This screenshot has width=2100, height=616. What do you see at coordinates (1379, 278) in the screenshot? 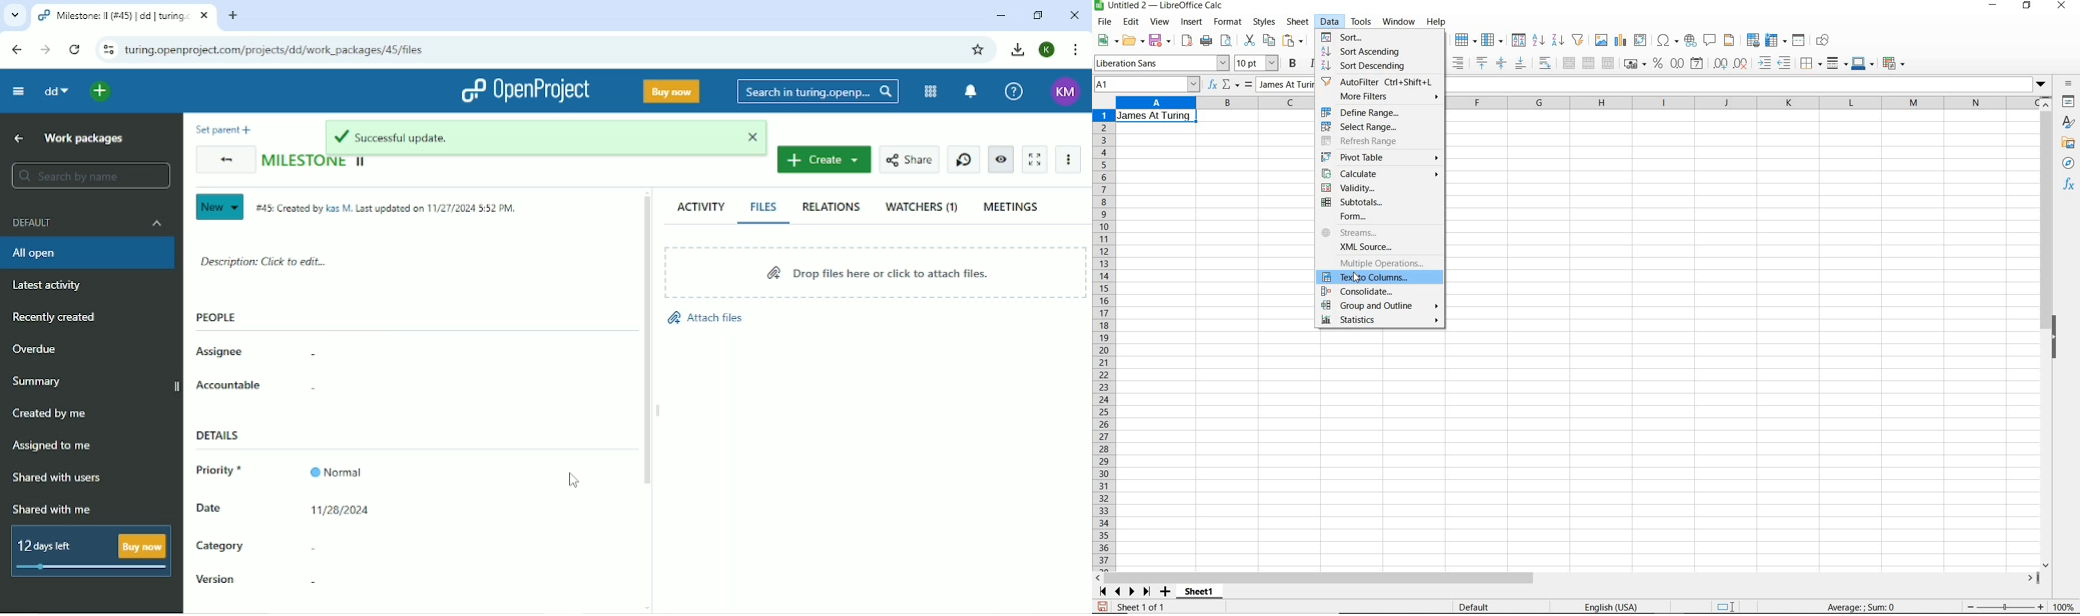
I see `Text to Columns` at bounding box center [1379, 278].